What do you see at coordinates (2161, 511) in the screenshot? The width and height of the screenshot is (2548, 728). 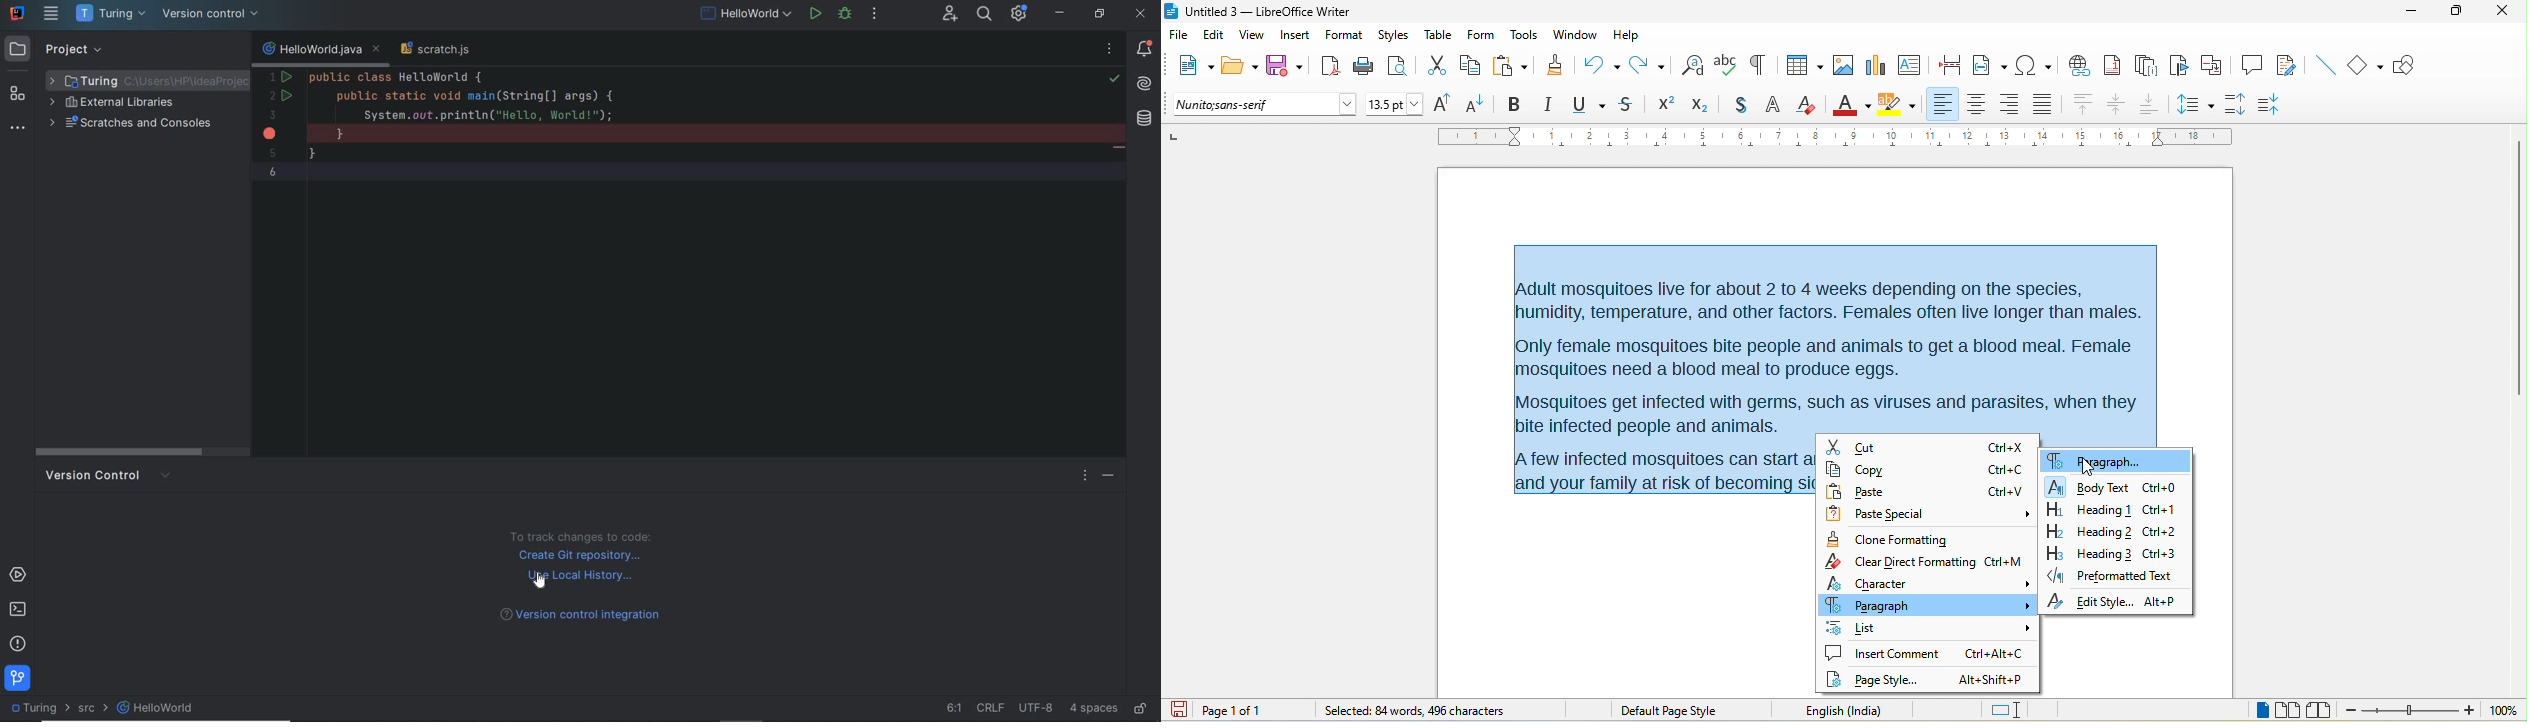 I see `shortcut key` at bounding box center [2161, 511].